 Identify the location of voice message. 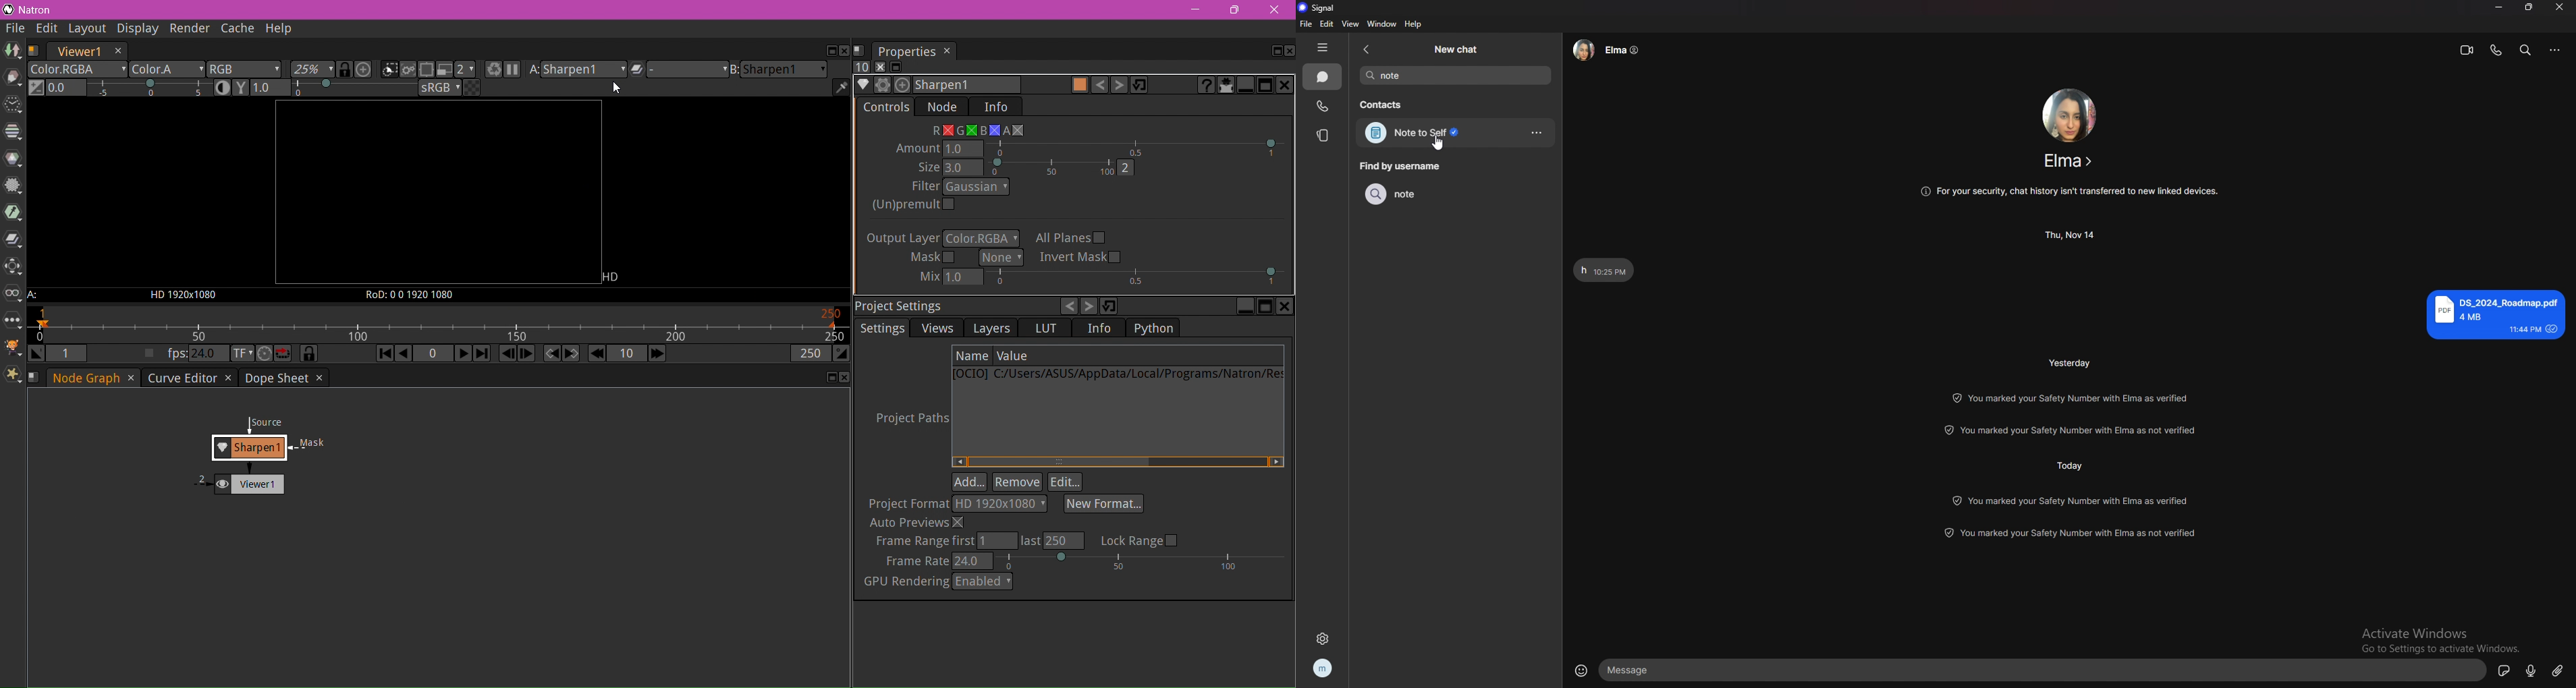
(2532, 669).